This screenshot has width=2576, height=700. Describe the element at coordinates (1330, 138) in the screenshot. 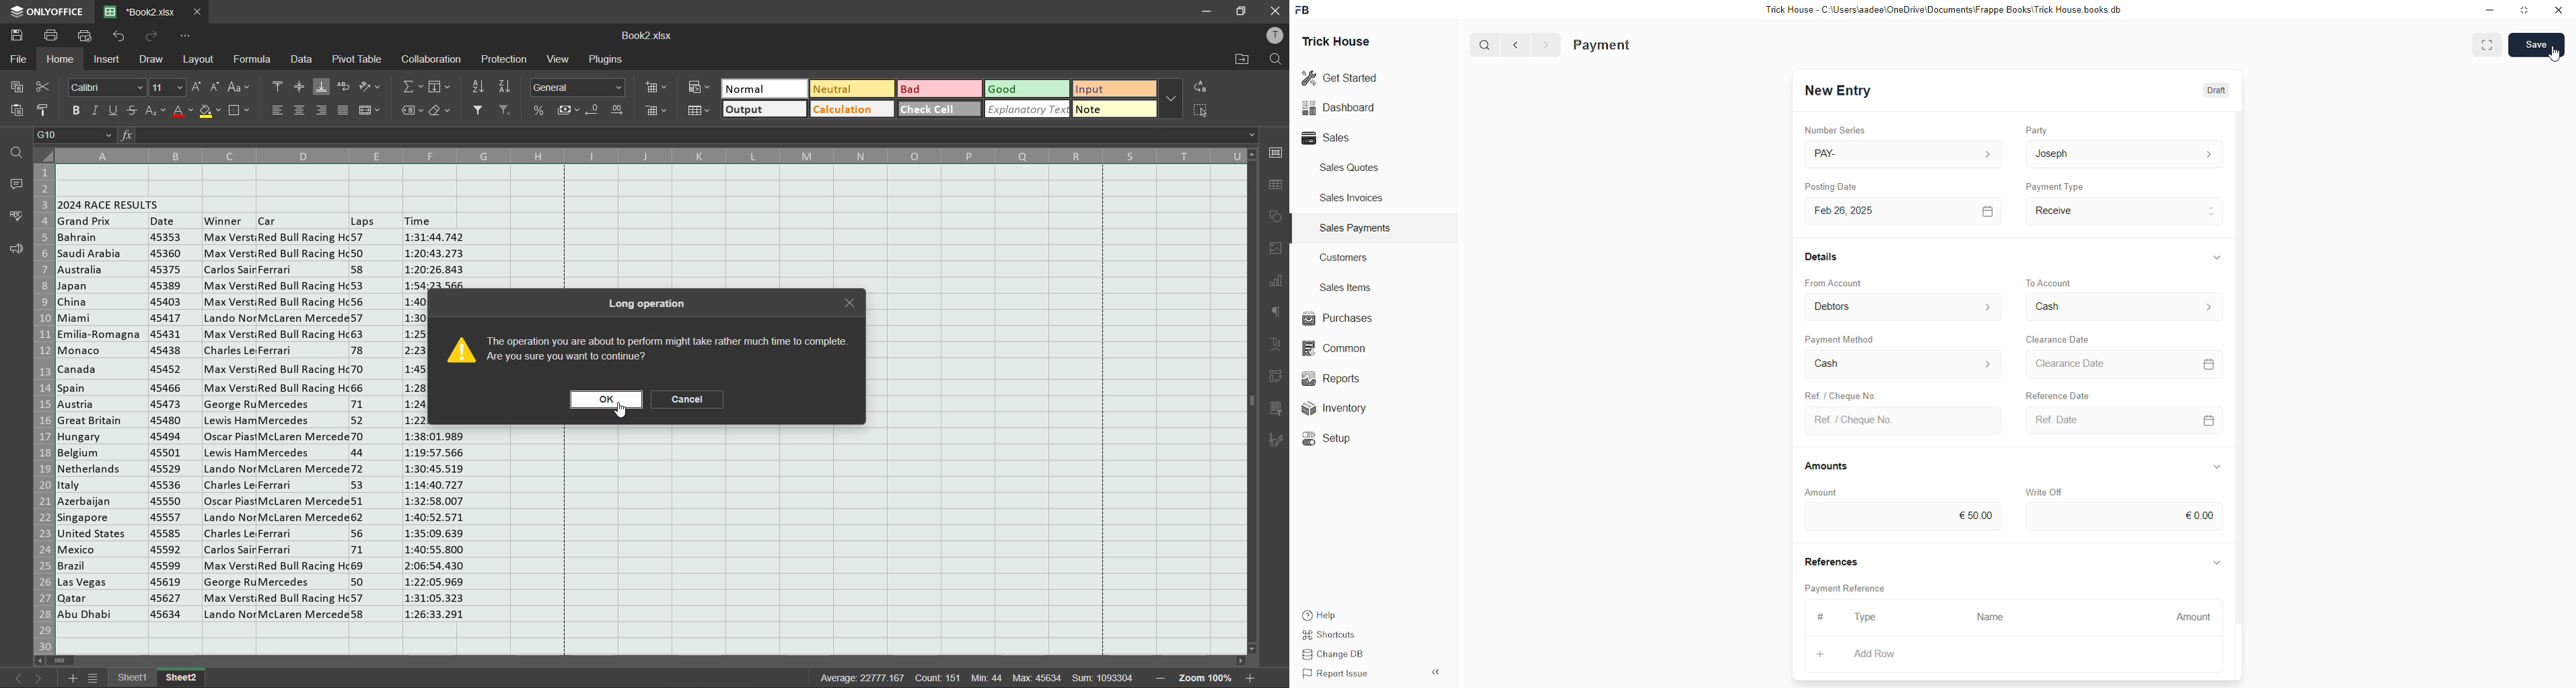

I see `Sales` at that location.